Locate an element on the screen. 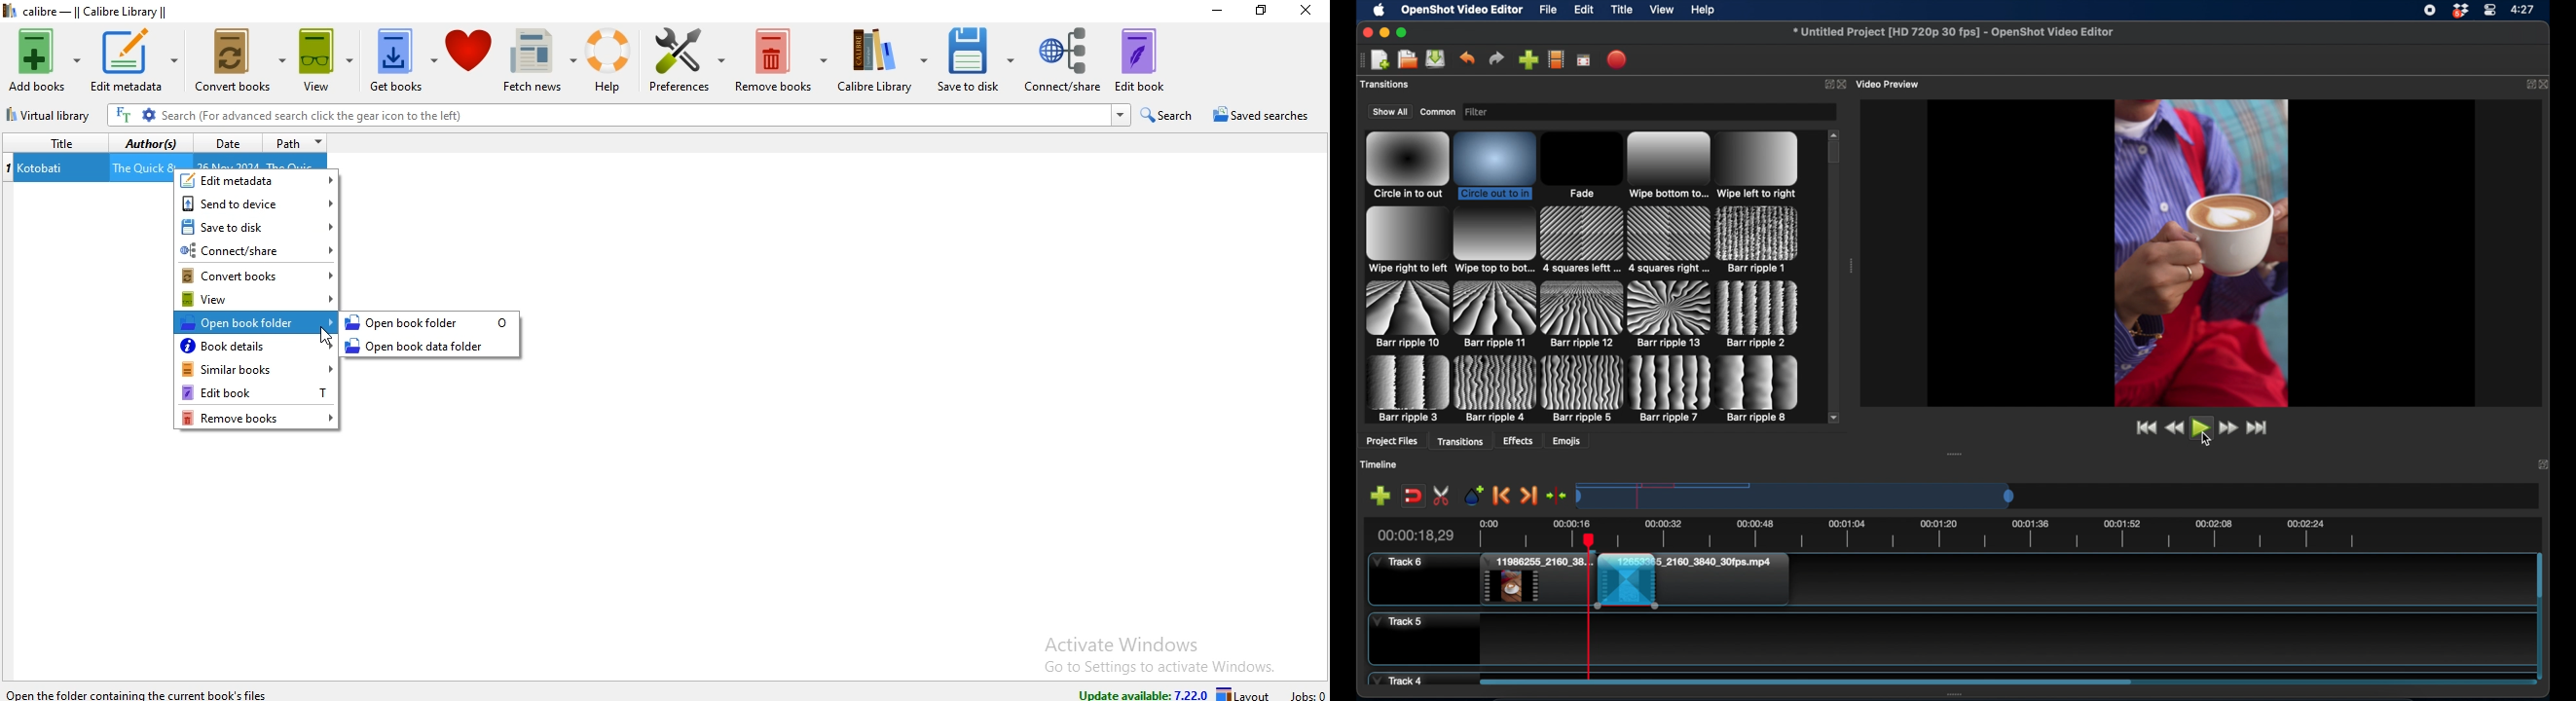 Image resolution: width=2576 pixels, height=728 pixels. undo is located at coordinates (1468, 58).